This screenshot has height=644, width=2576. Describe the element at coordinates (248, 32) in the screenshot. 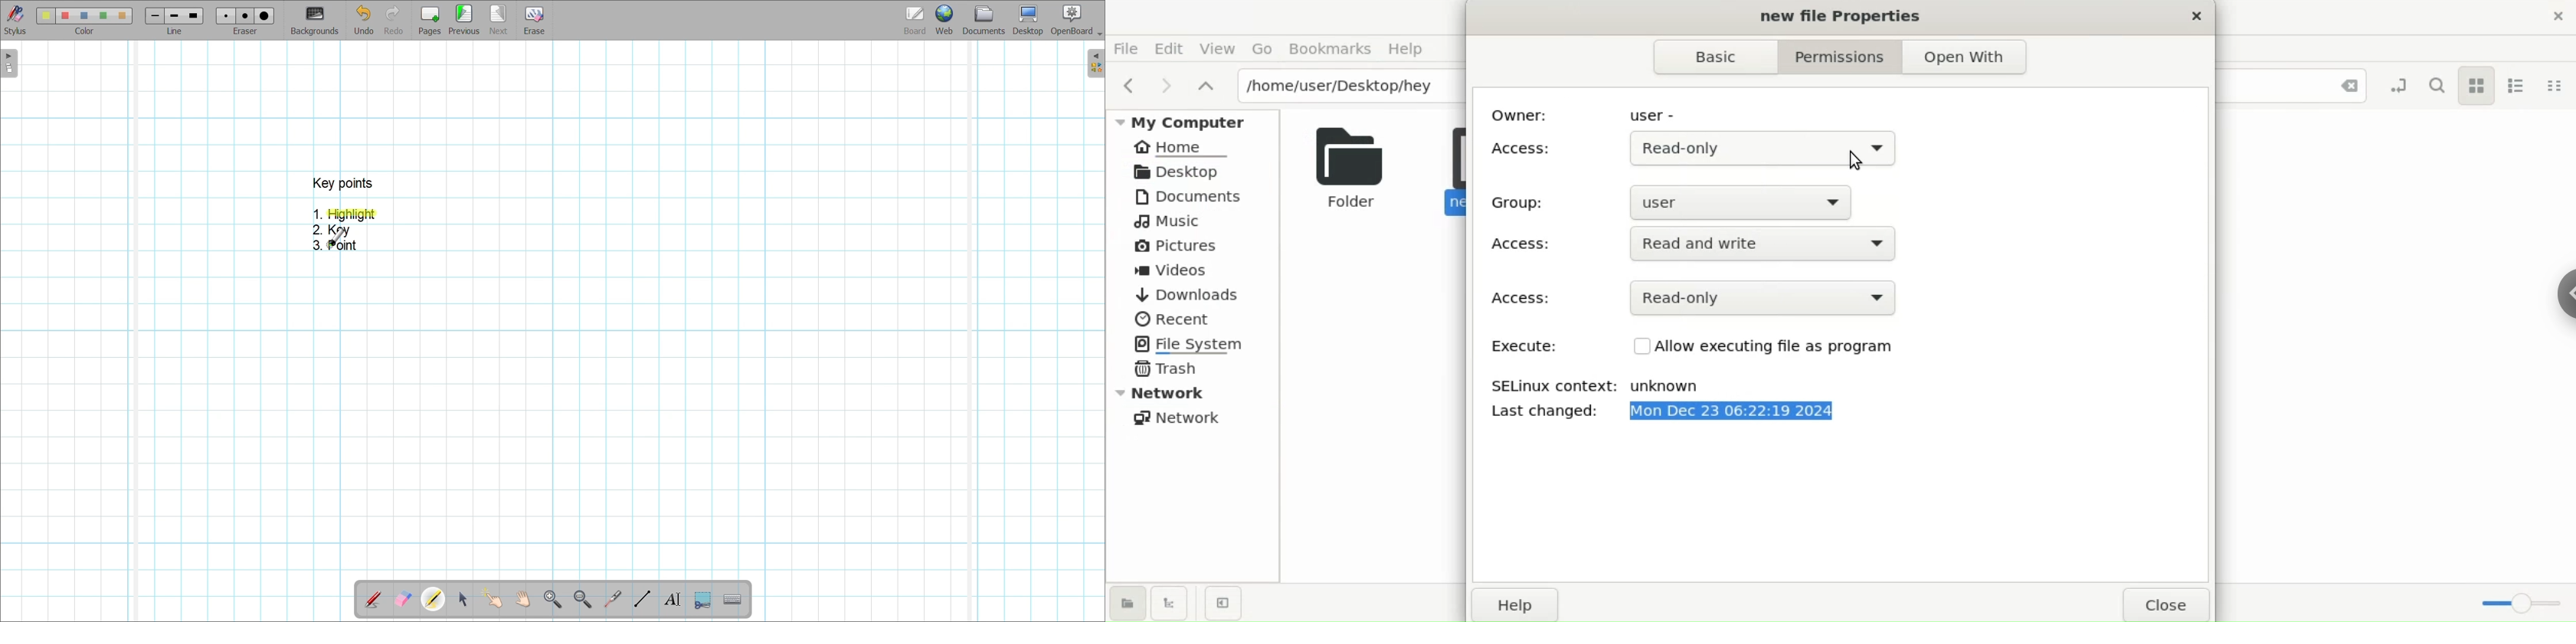

I see `eraser` at that location.